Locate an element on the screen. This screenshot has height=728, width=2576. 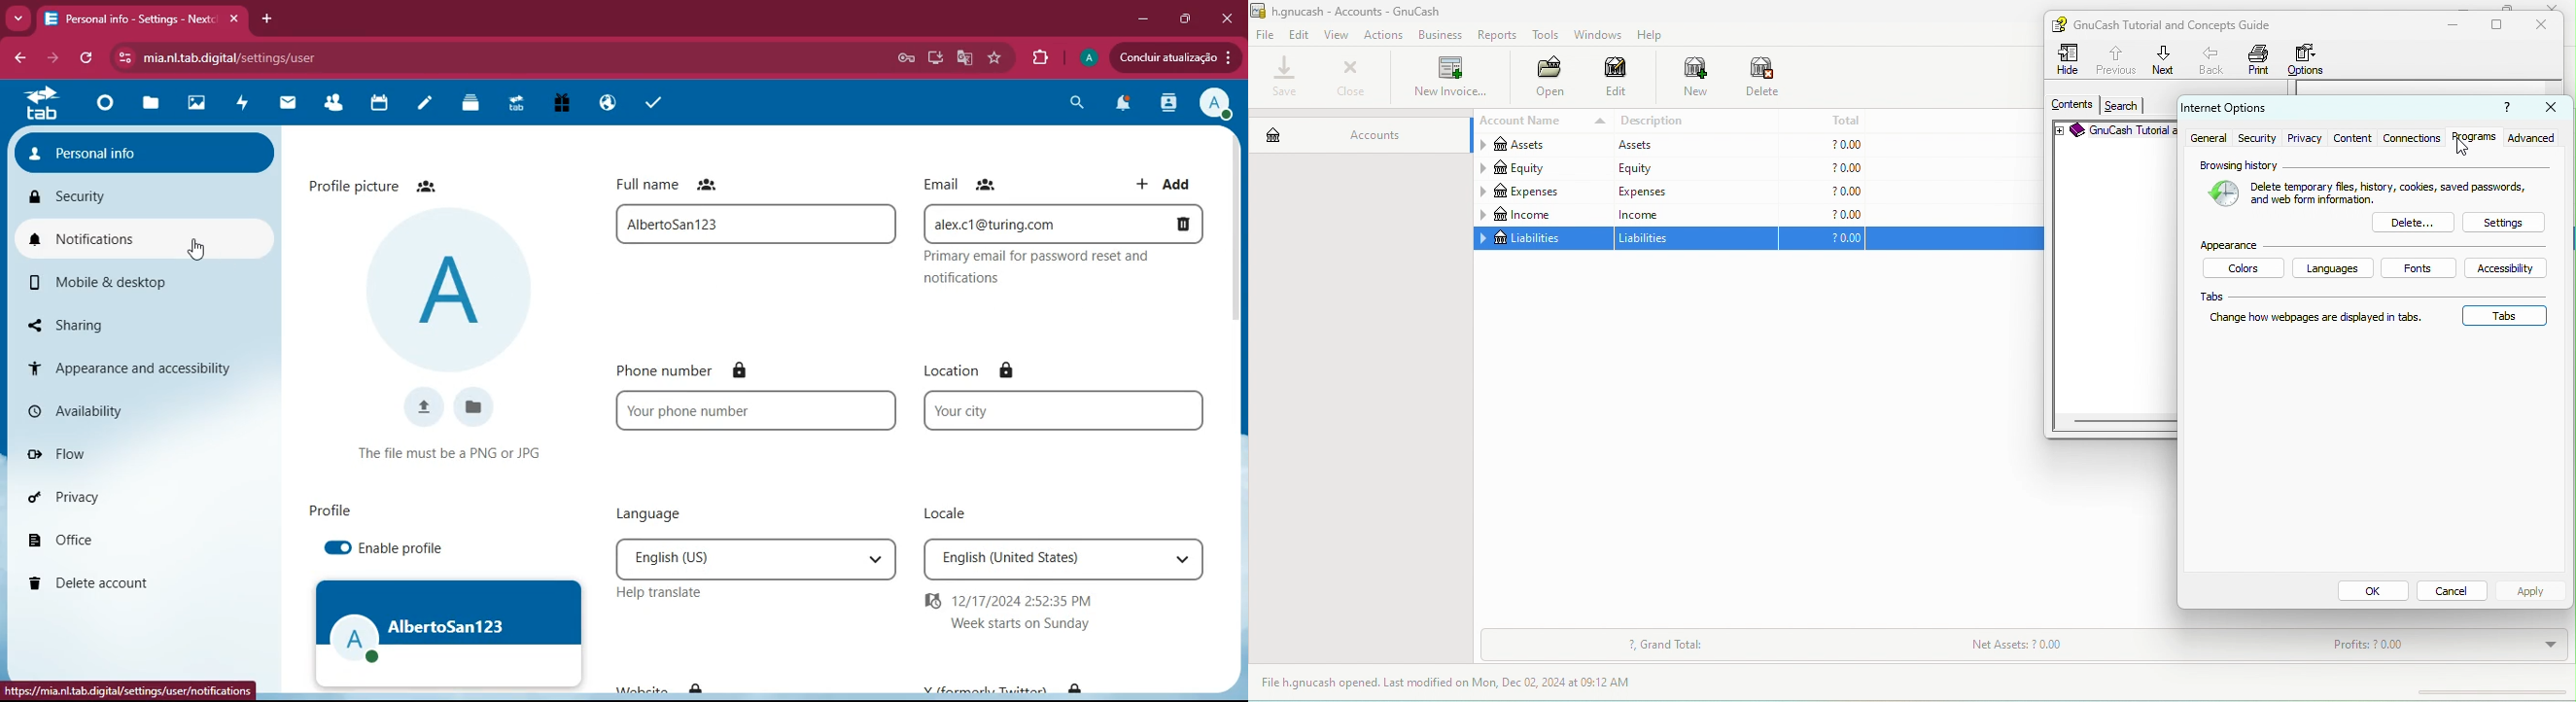
activity is located at coordinates (1168, 105).